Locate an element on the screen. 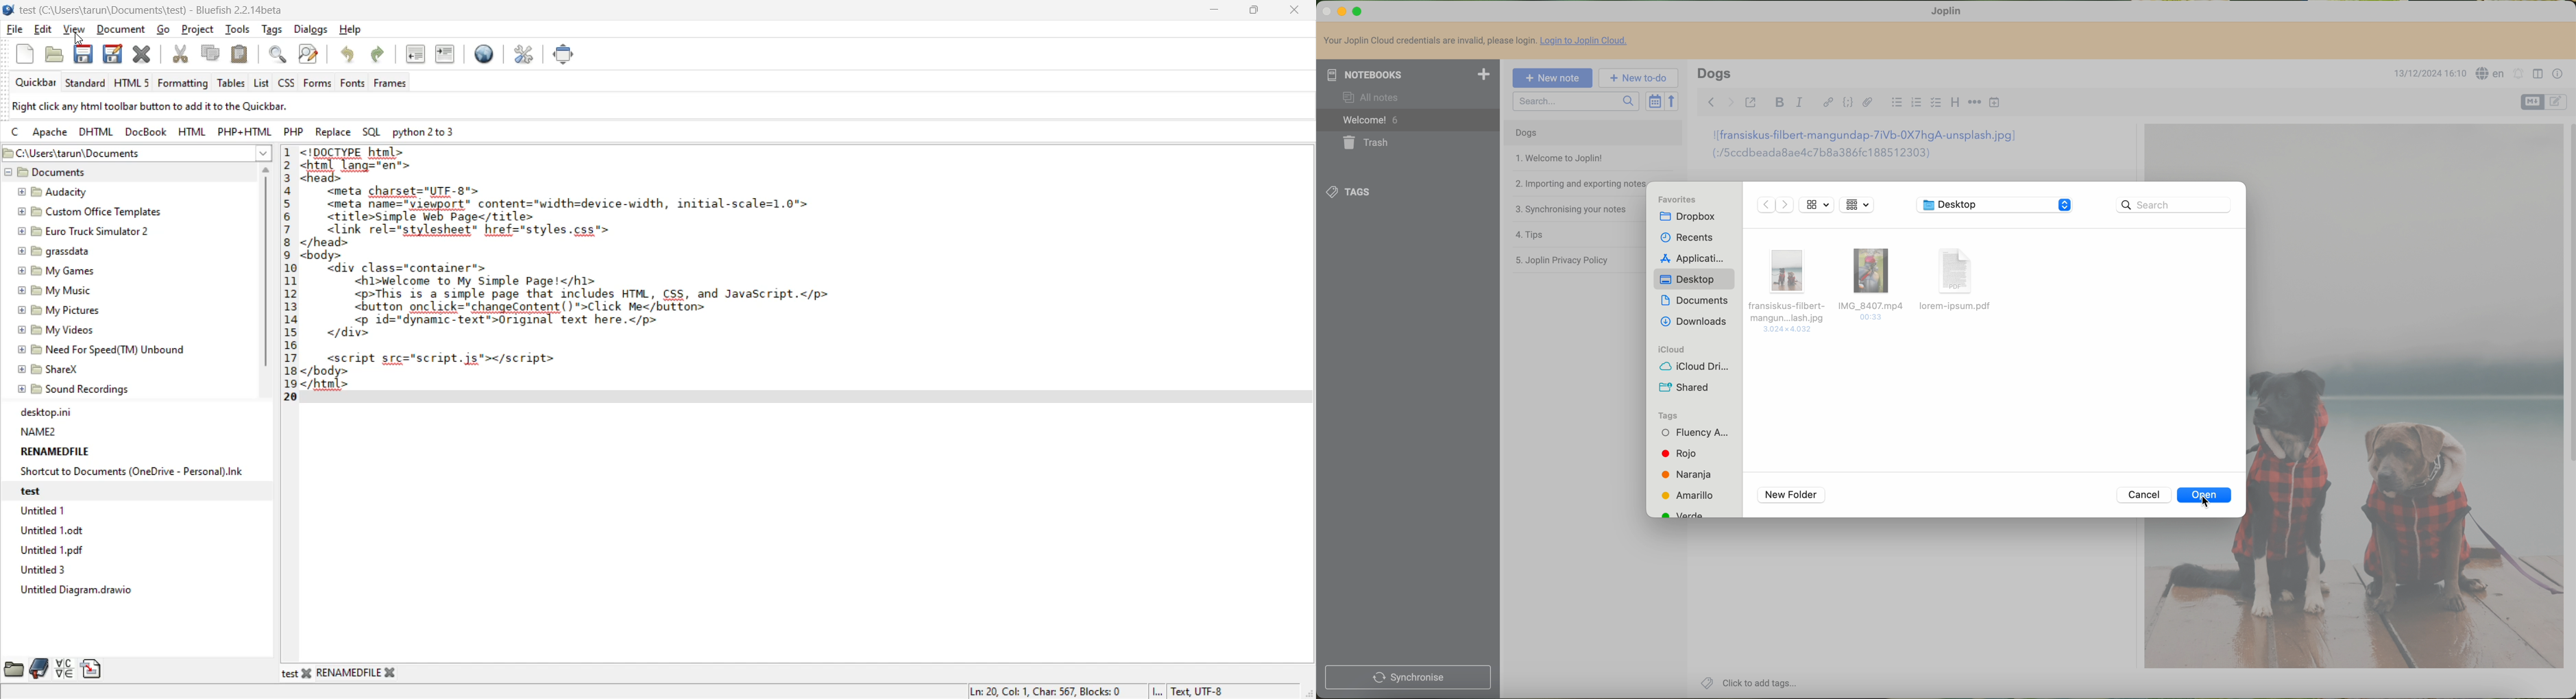 This screenshot has width=2576, height=700. NAME2 is located at coordinates (39, 431).